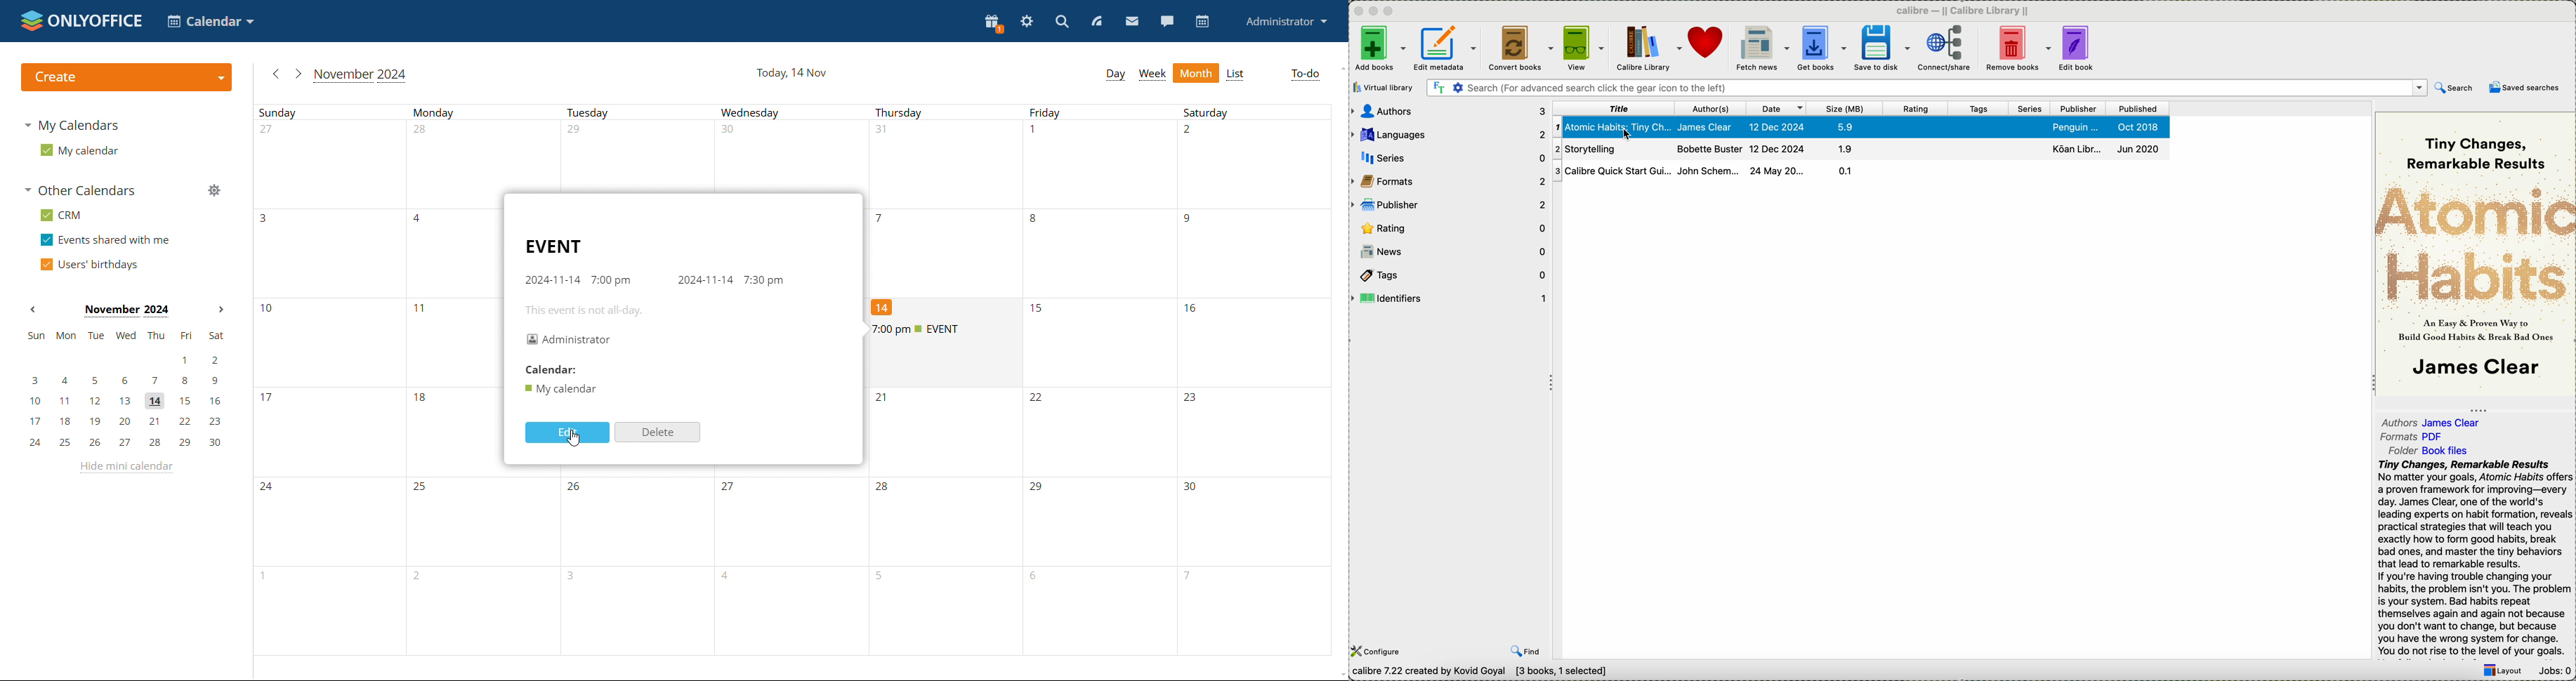  What do you see at coordinates (1584, 49) in the screenshot?
I see `view` at bounding box center [1584, 49].